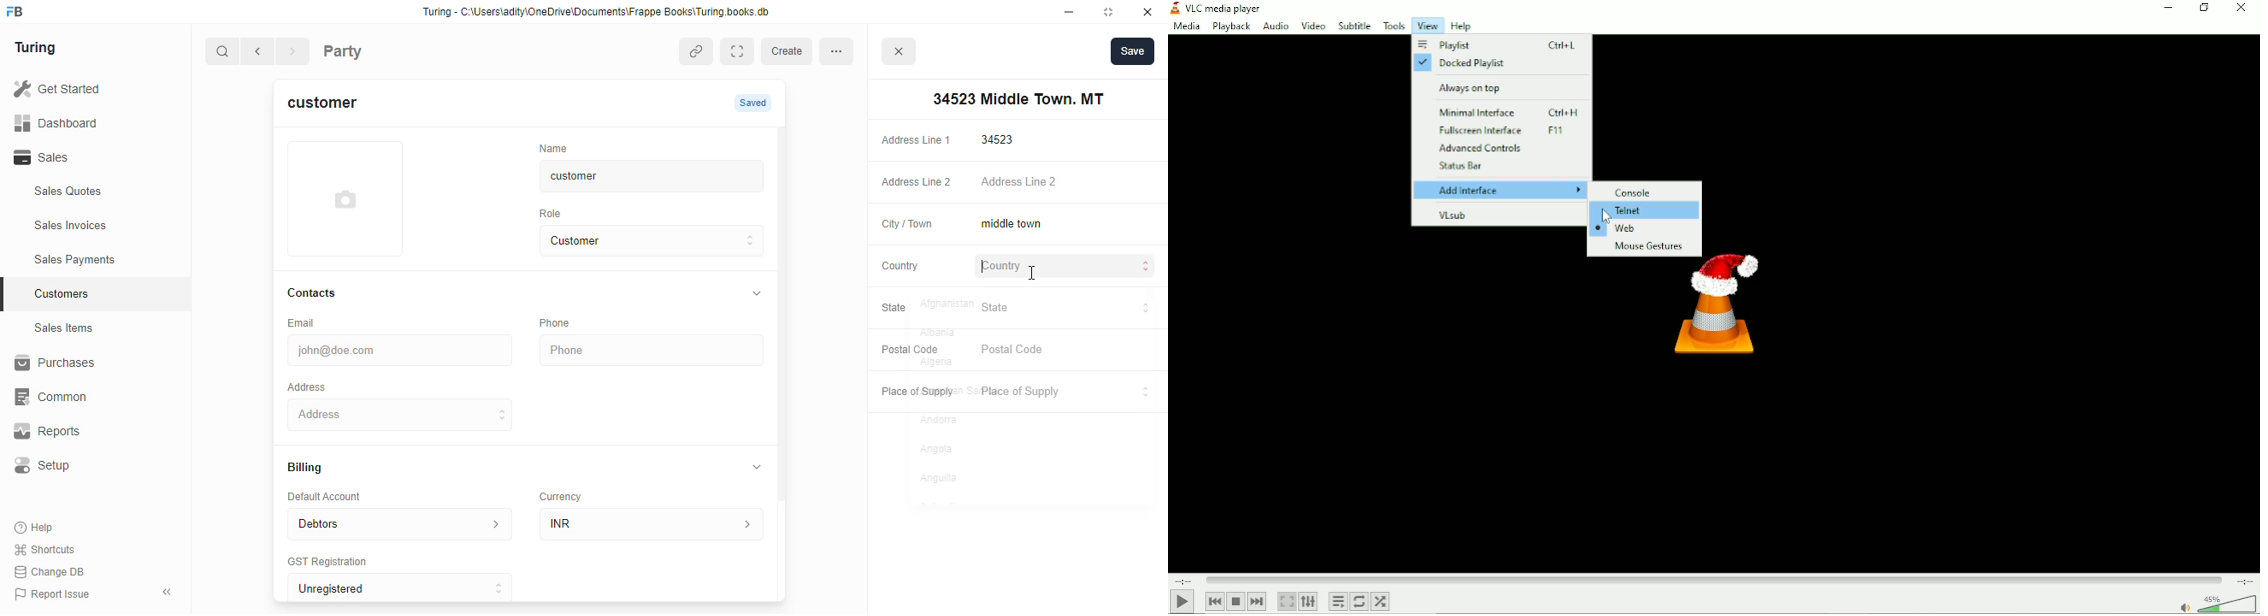 Image resolution: width=2268 pixels, height=616 pixels. What do you see at coordinates (1359, 601) in the screenshot?
I see `Toggle between loop all, loop one and no loop` at bounding box center [1359, 601].